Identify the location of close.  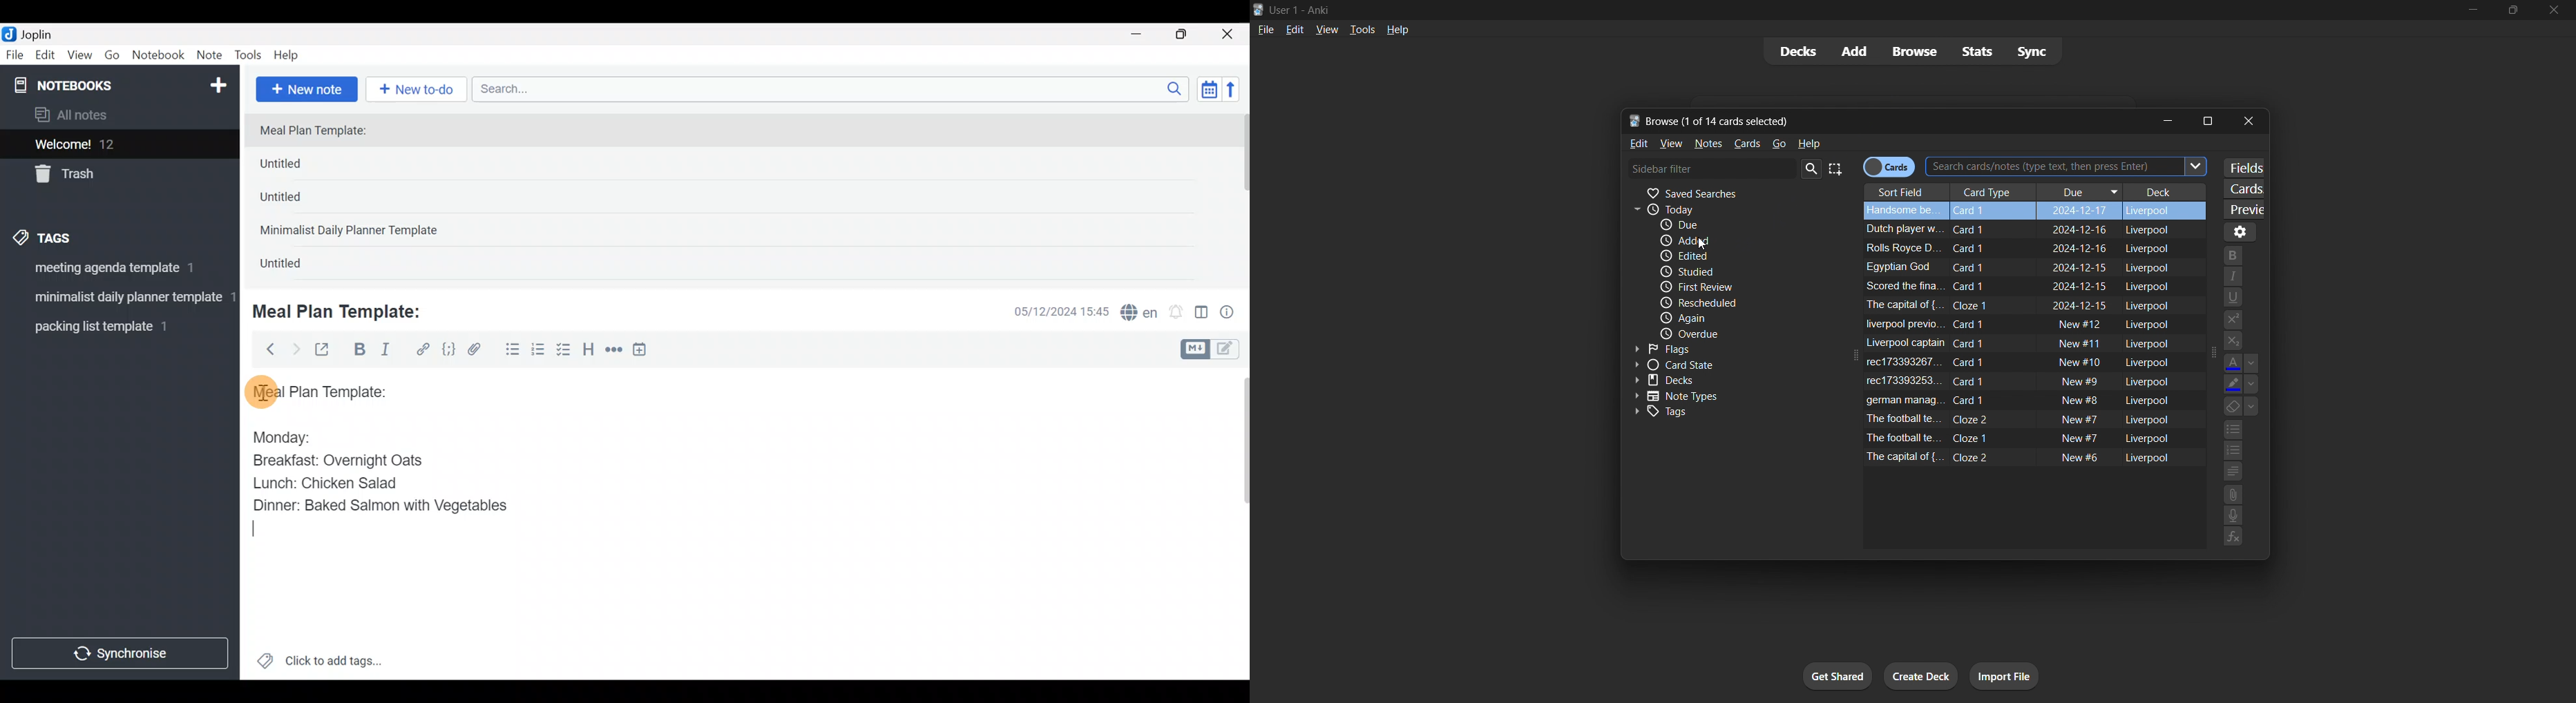
(2555, 12).